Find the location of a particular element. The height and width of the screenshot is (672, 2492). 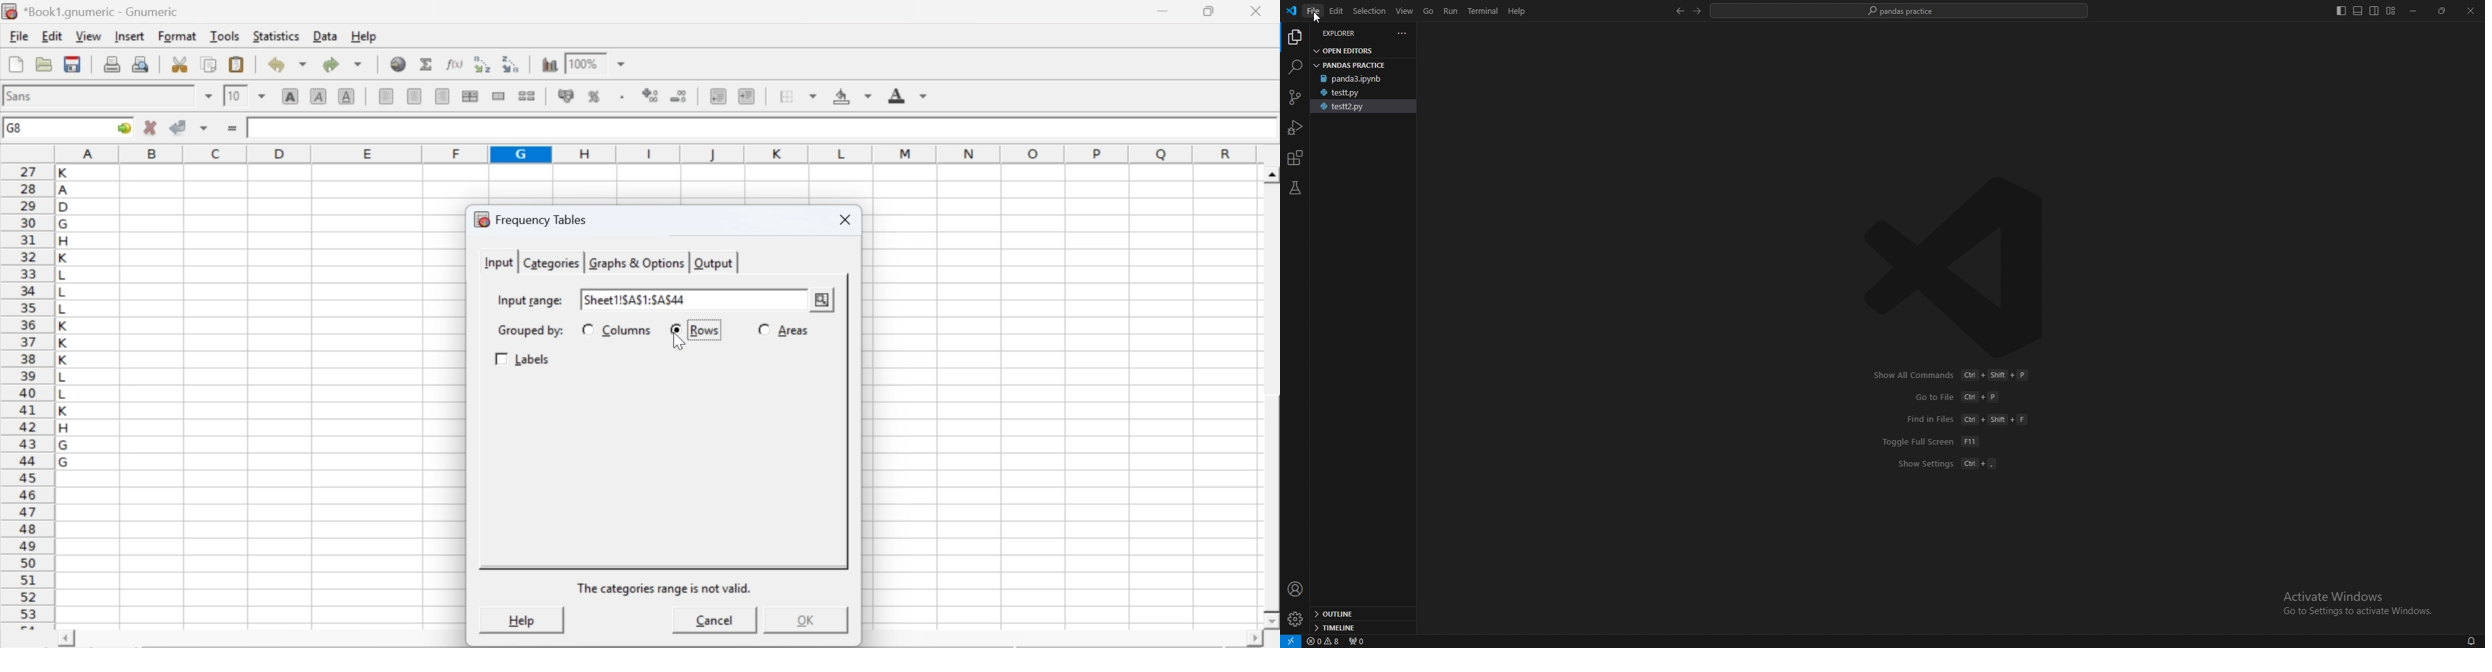

Set the format of the selected cells to include a thousands separator is located at coordinates (620, 97).